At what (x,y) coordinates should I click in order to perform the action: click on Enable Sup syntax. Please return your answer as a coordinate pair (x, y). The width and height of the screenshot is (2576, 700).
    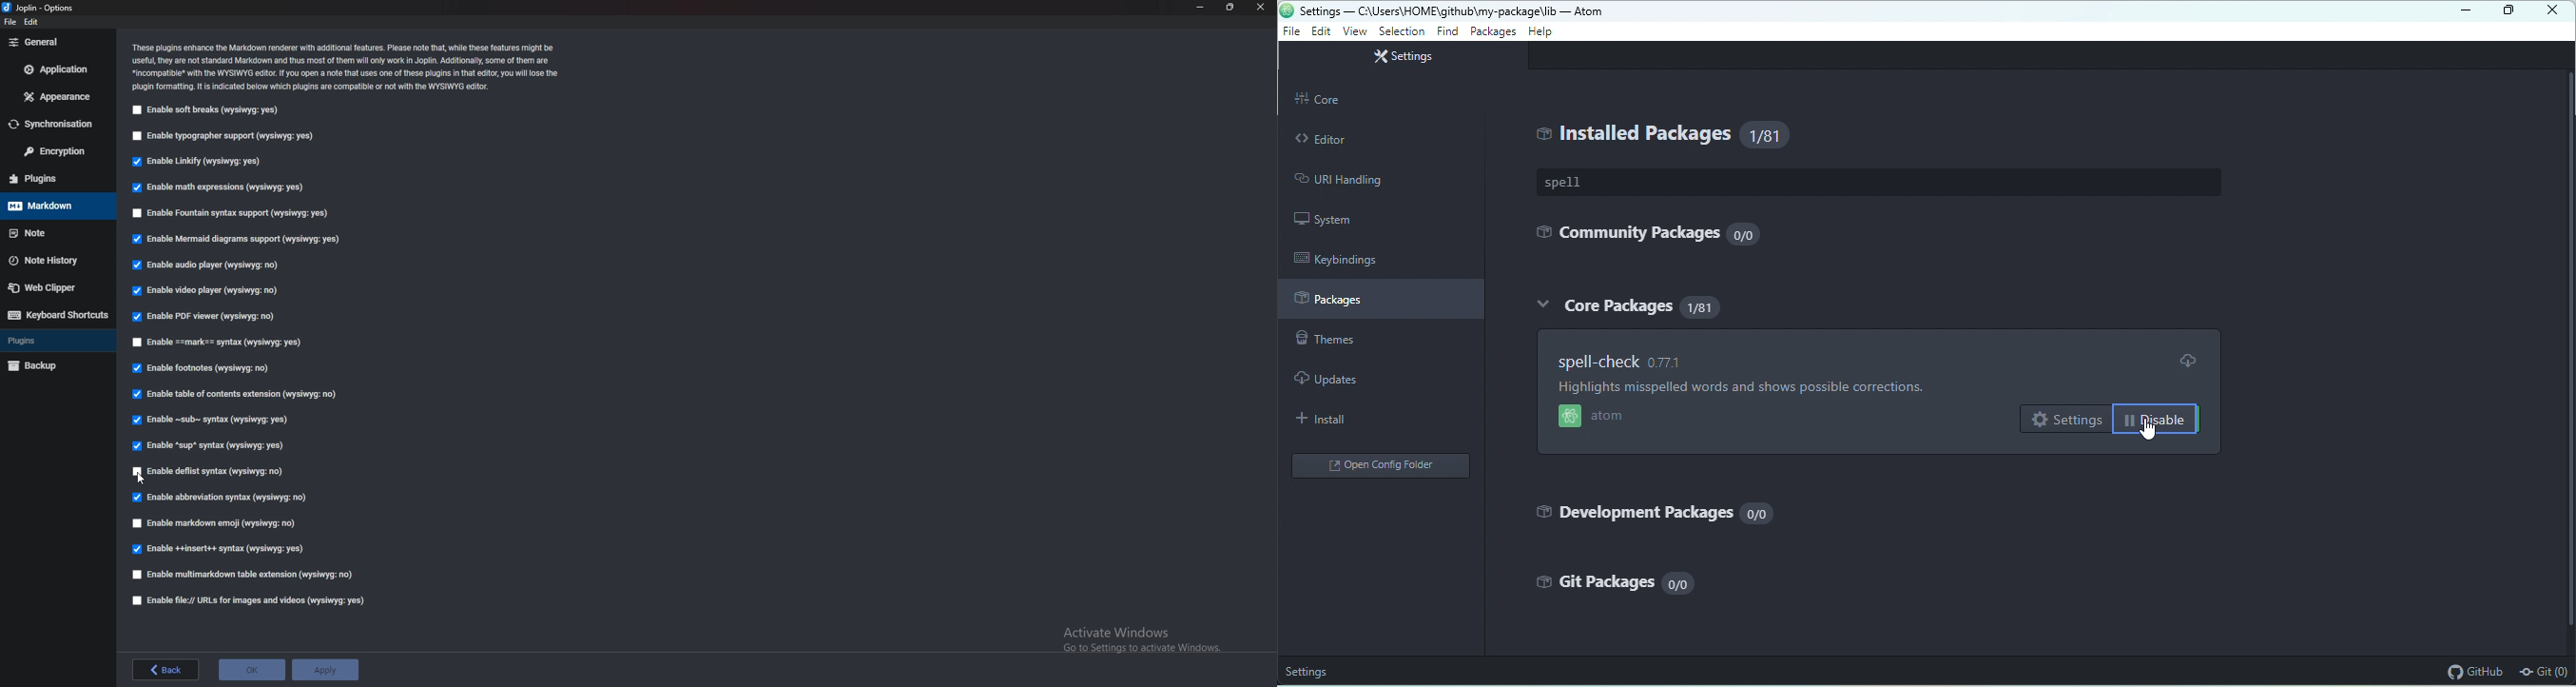
    Looking at the image, I should click on (212, 446).